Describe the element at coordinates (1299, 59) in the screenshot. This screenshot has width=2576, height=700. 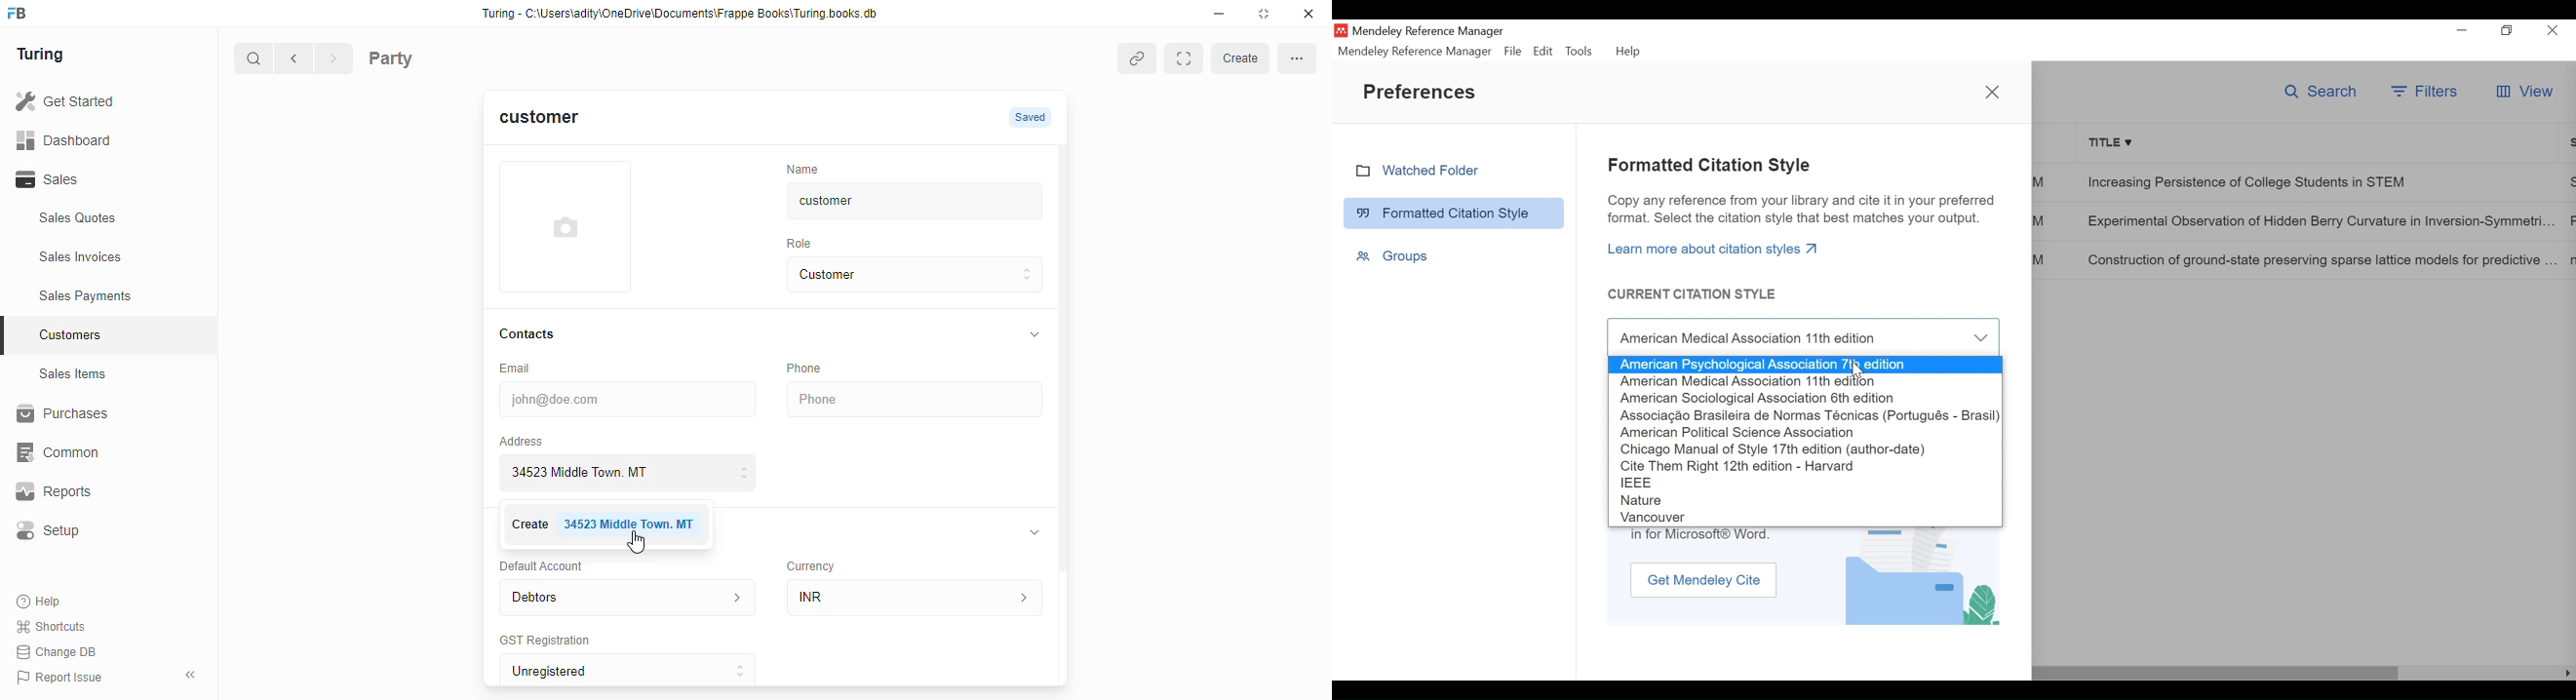
I see `more options` at that location.